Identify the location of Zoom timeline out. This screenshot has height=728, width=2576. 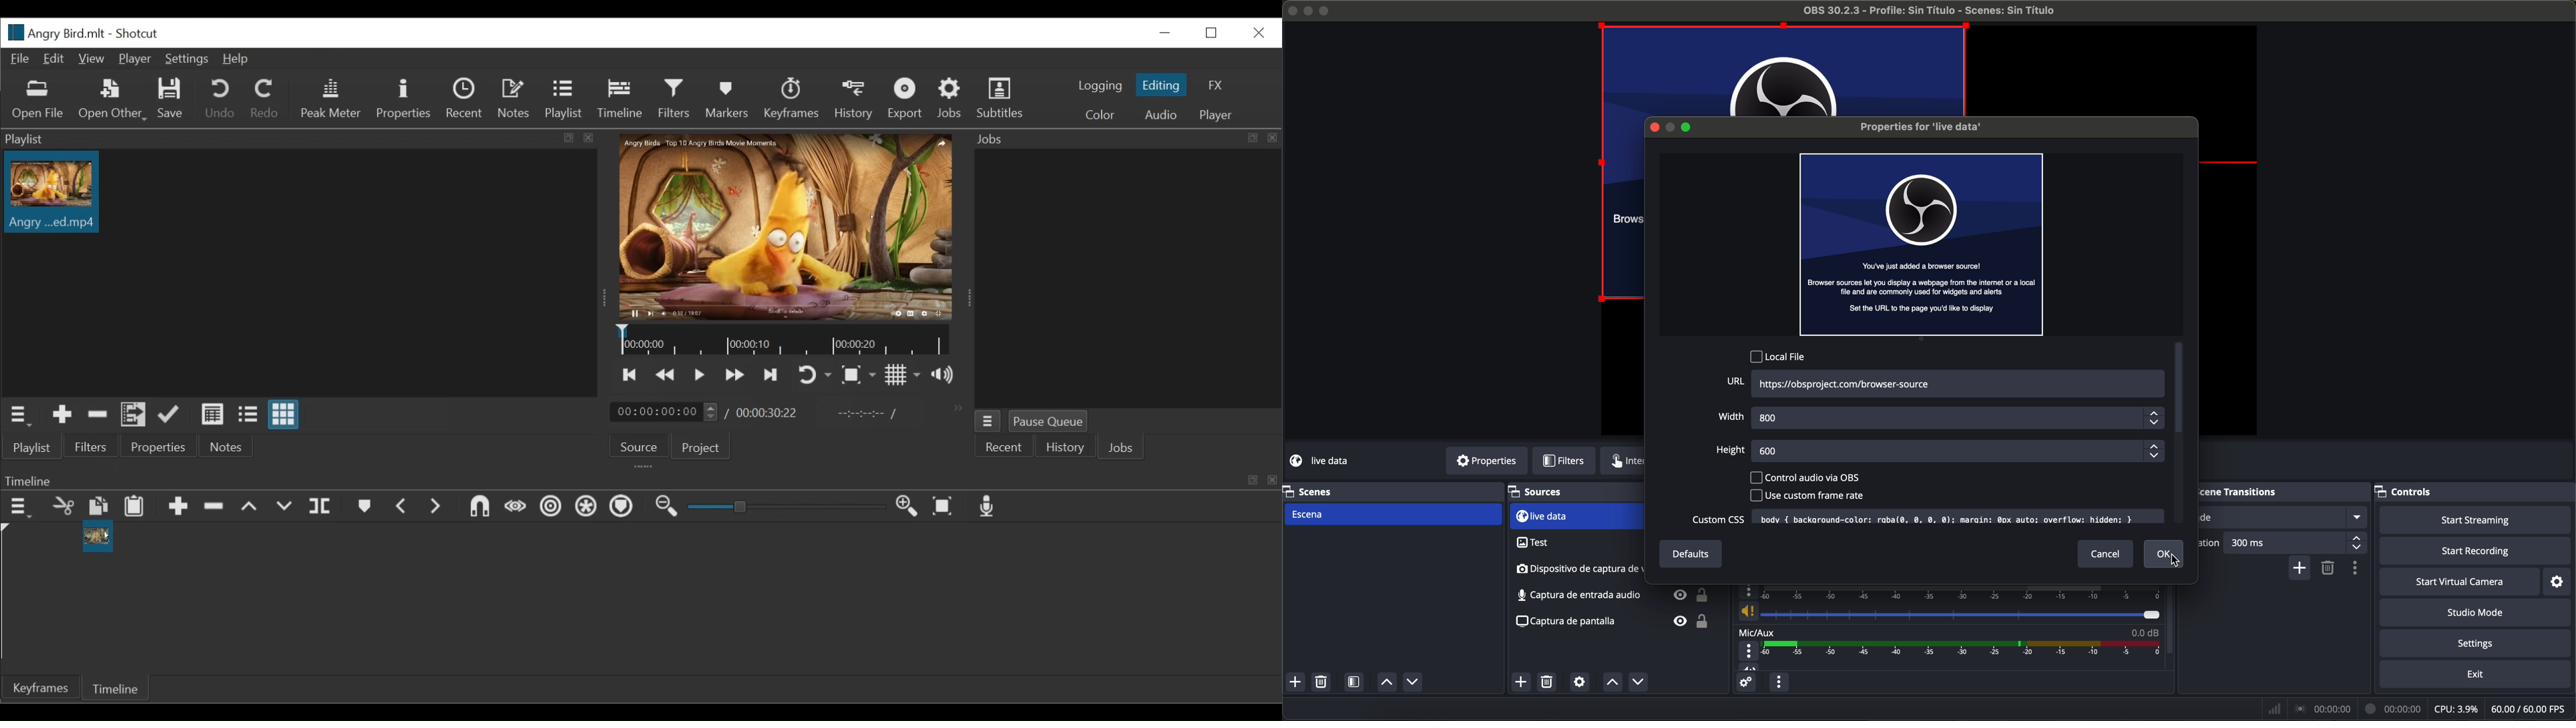
(667, 508).